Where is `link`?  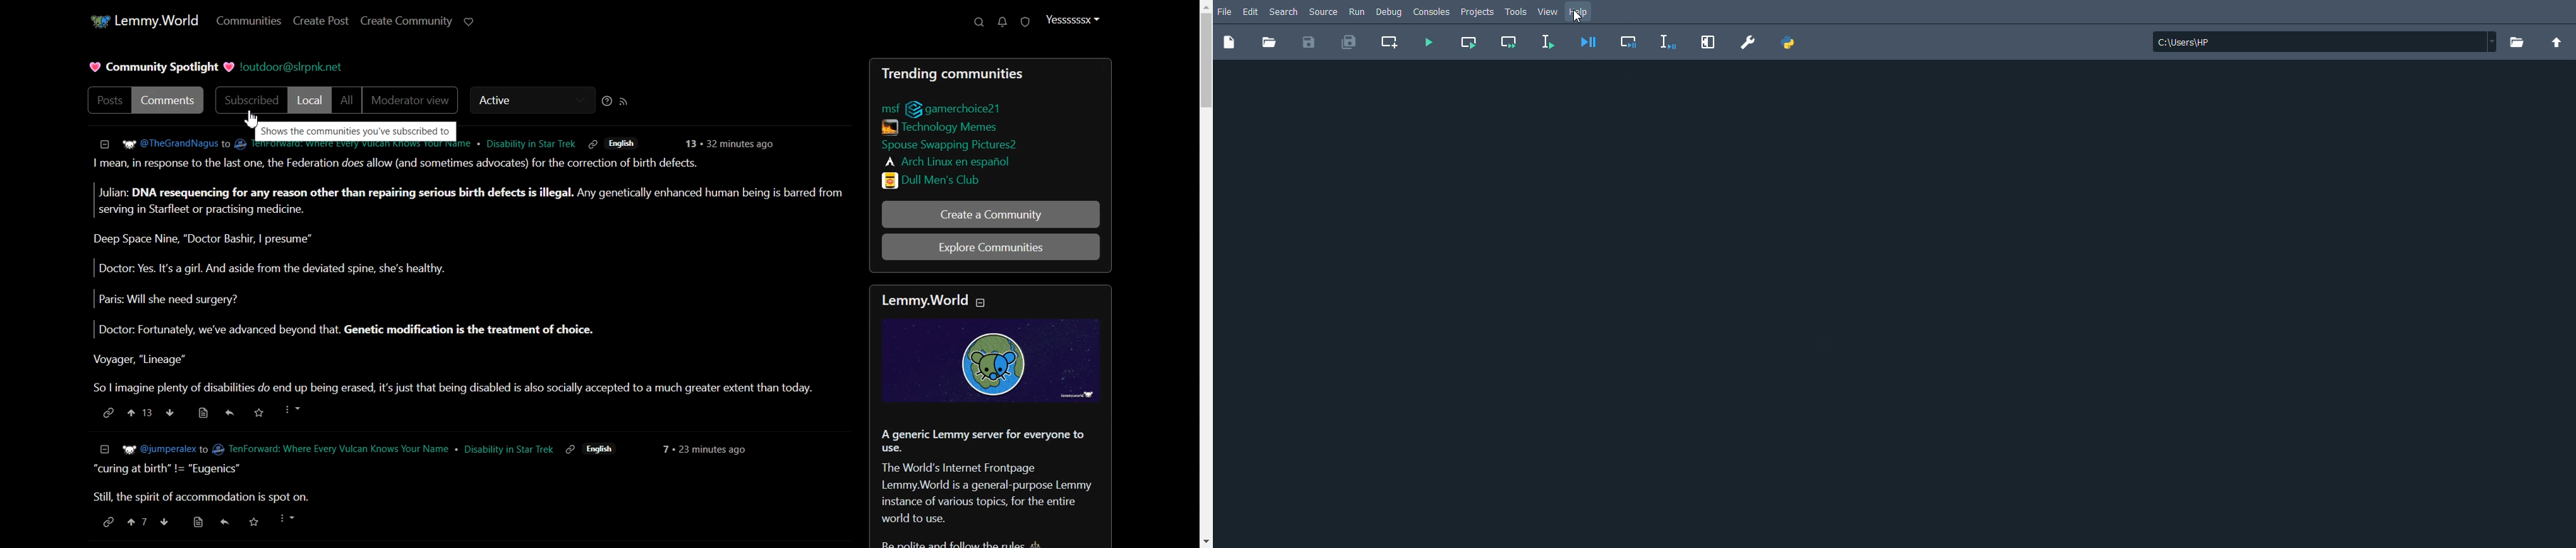 link is located at coordinates (106, 414).